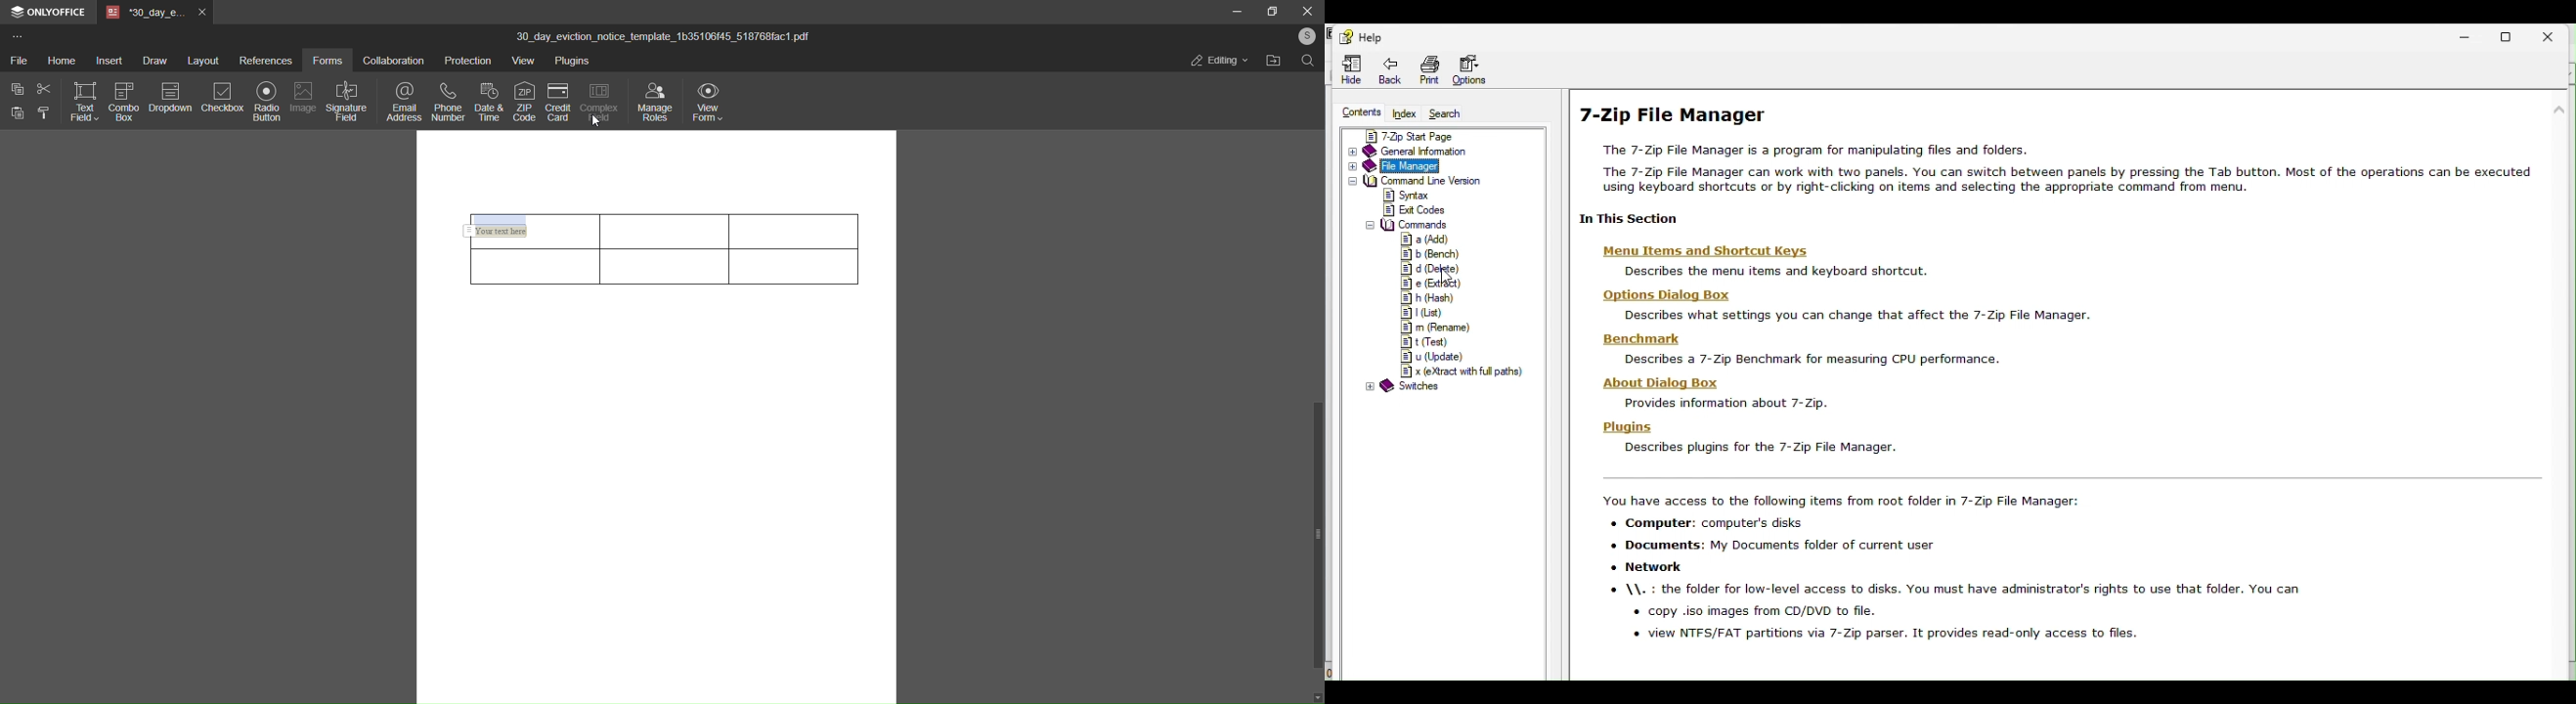  What do you see at coordinates (1433, 240) in the screenshot?
I see `a` at bounding box center [1433, 240].